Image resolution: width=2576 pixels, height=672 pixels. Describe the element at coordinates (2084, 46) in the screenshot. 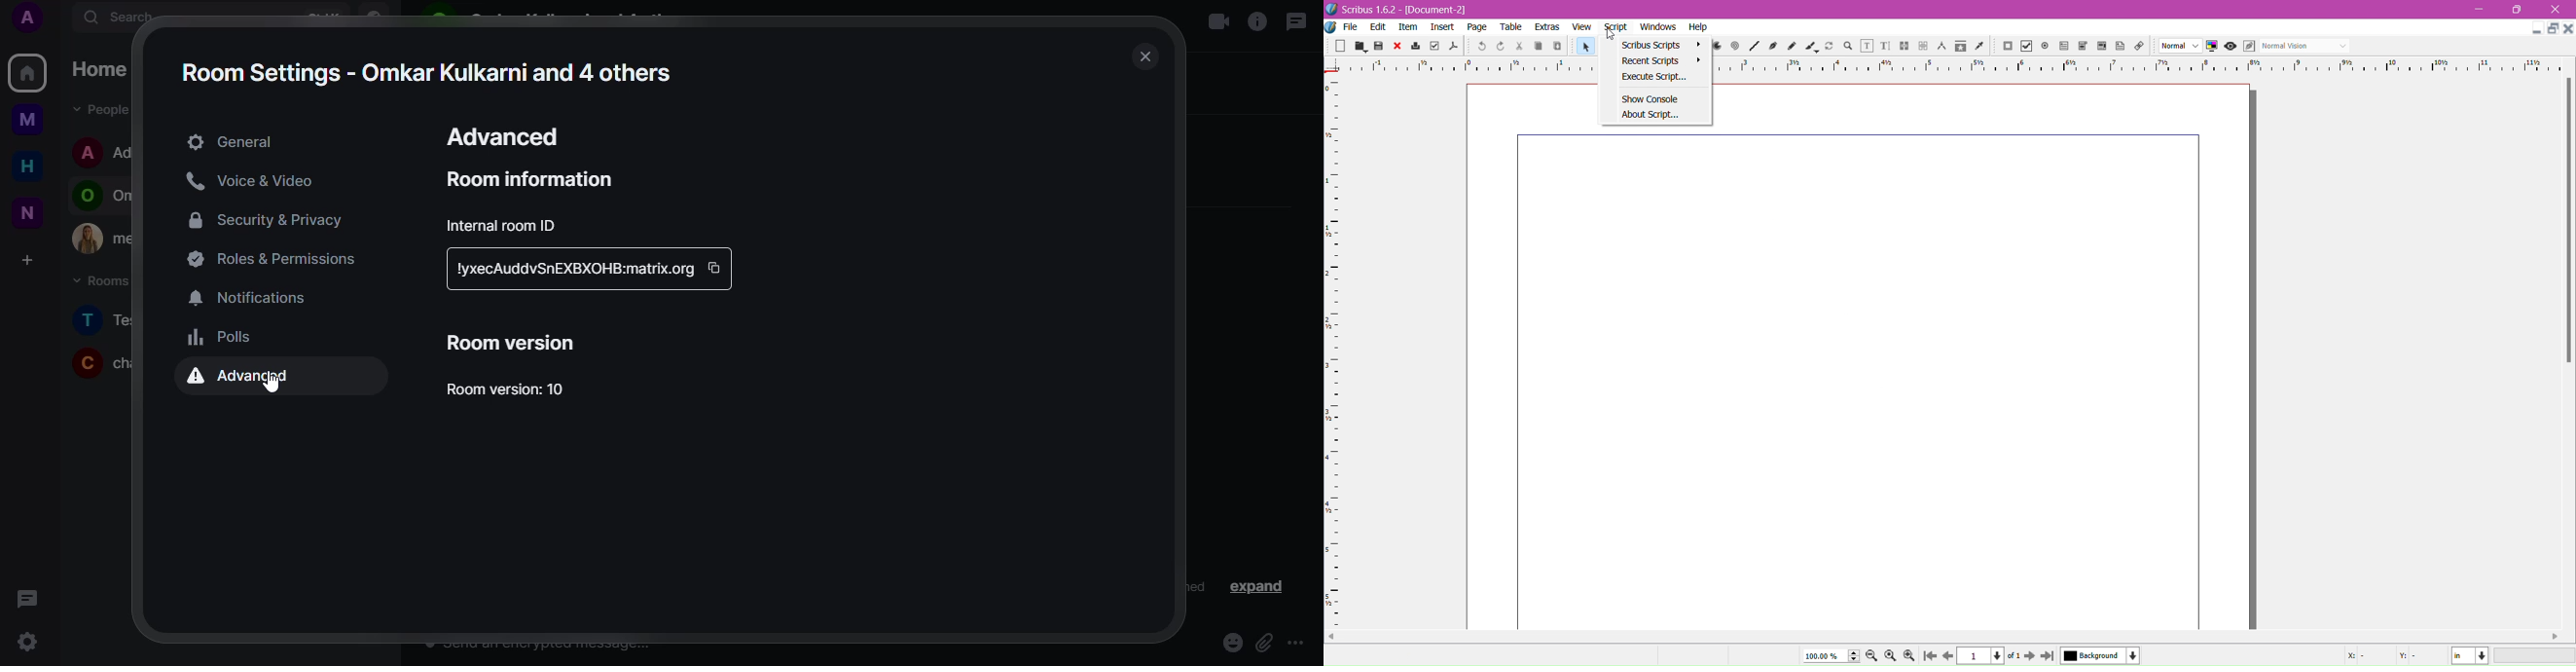

I see `PDF Combo Box` at that location.